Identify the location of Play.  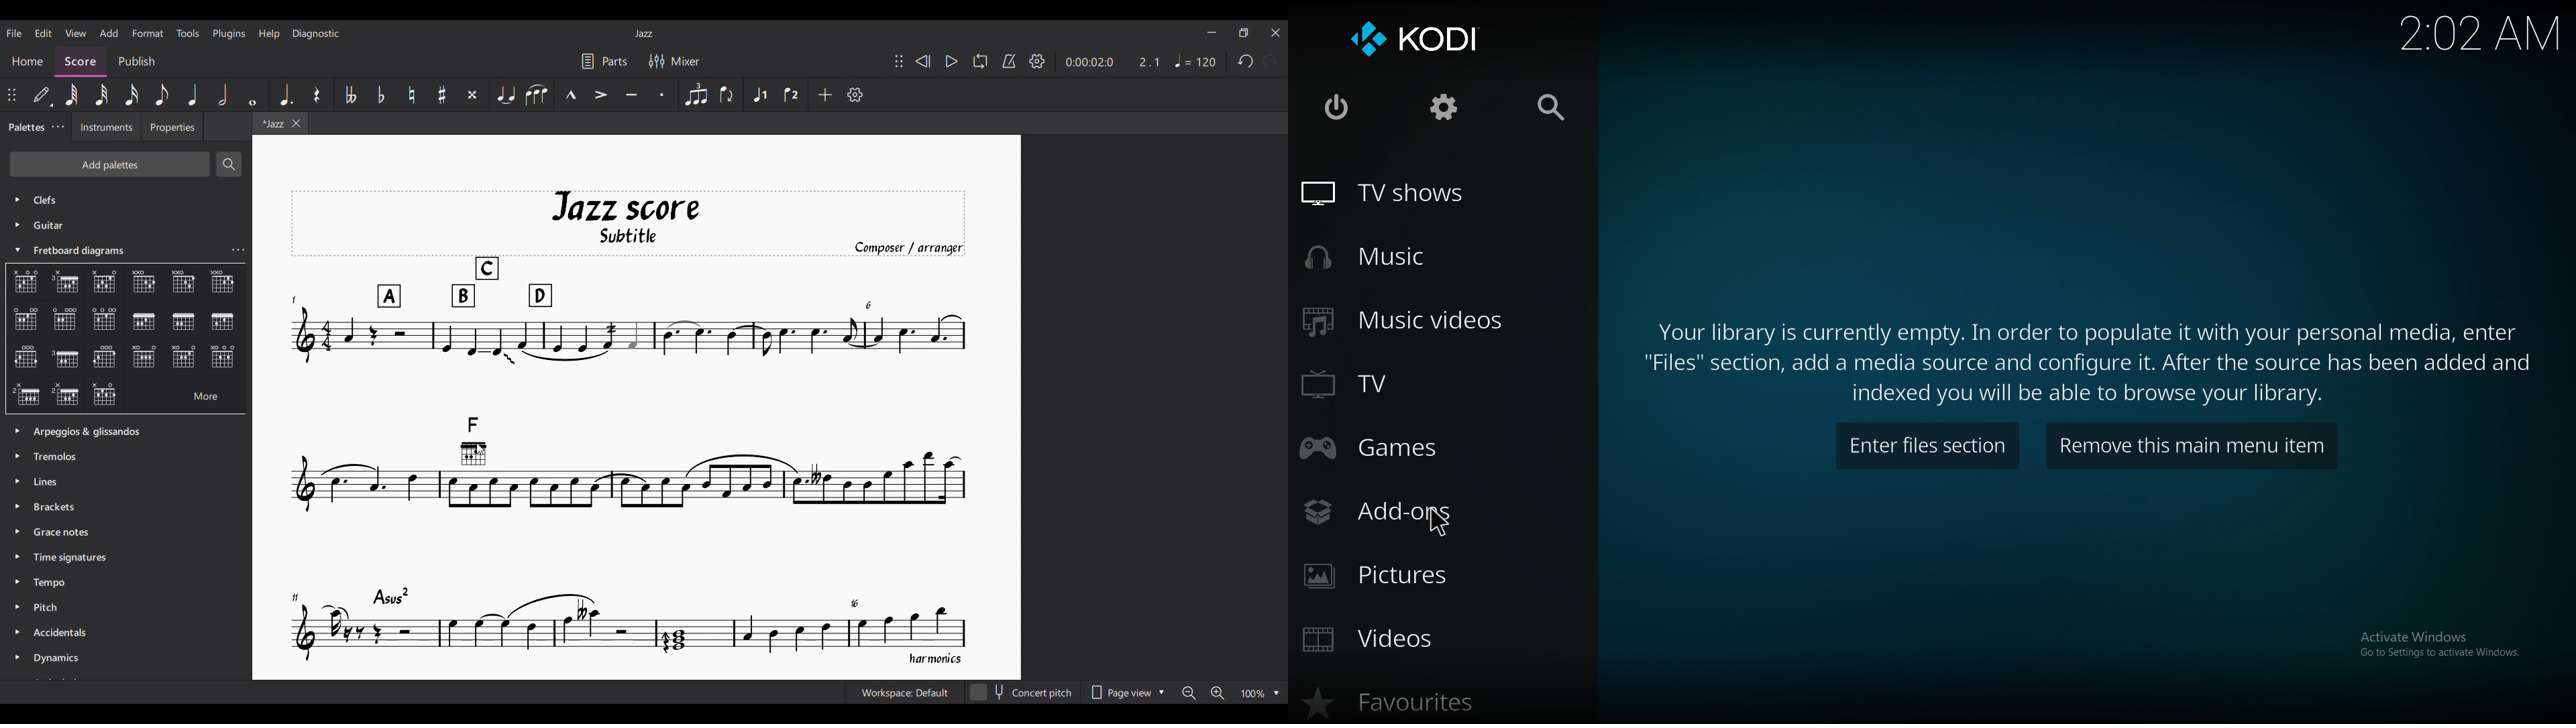
(953, 62).